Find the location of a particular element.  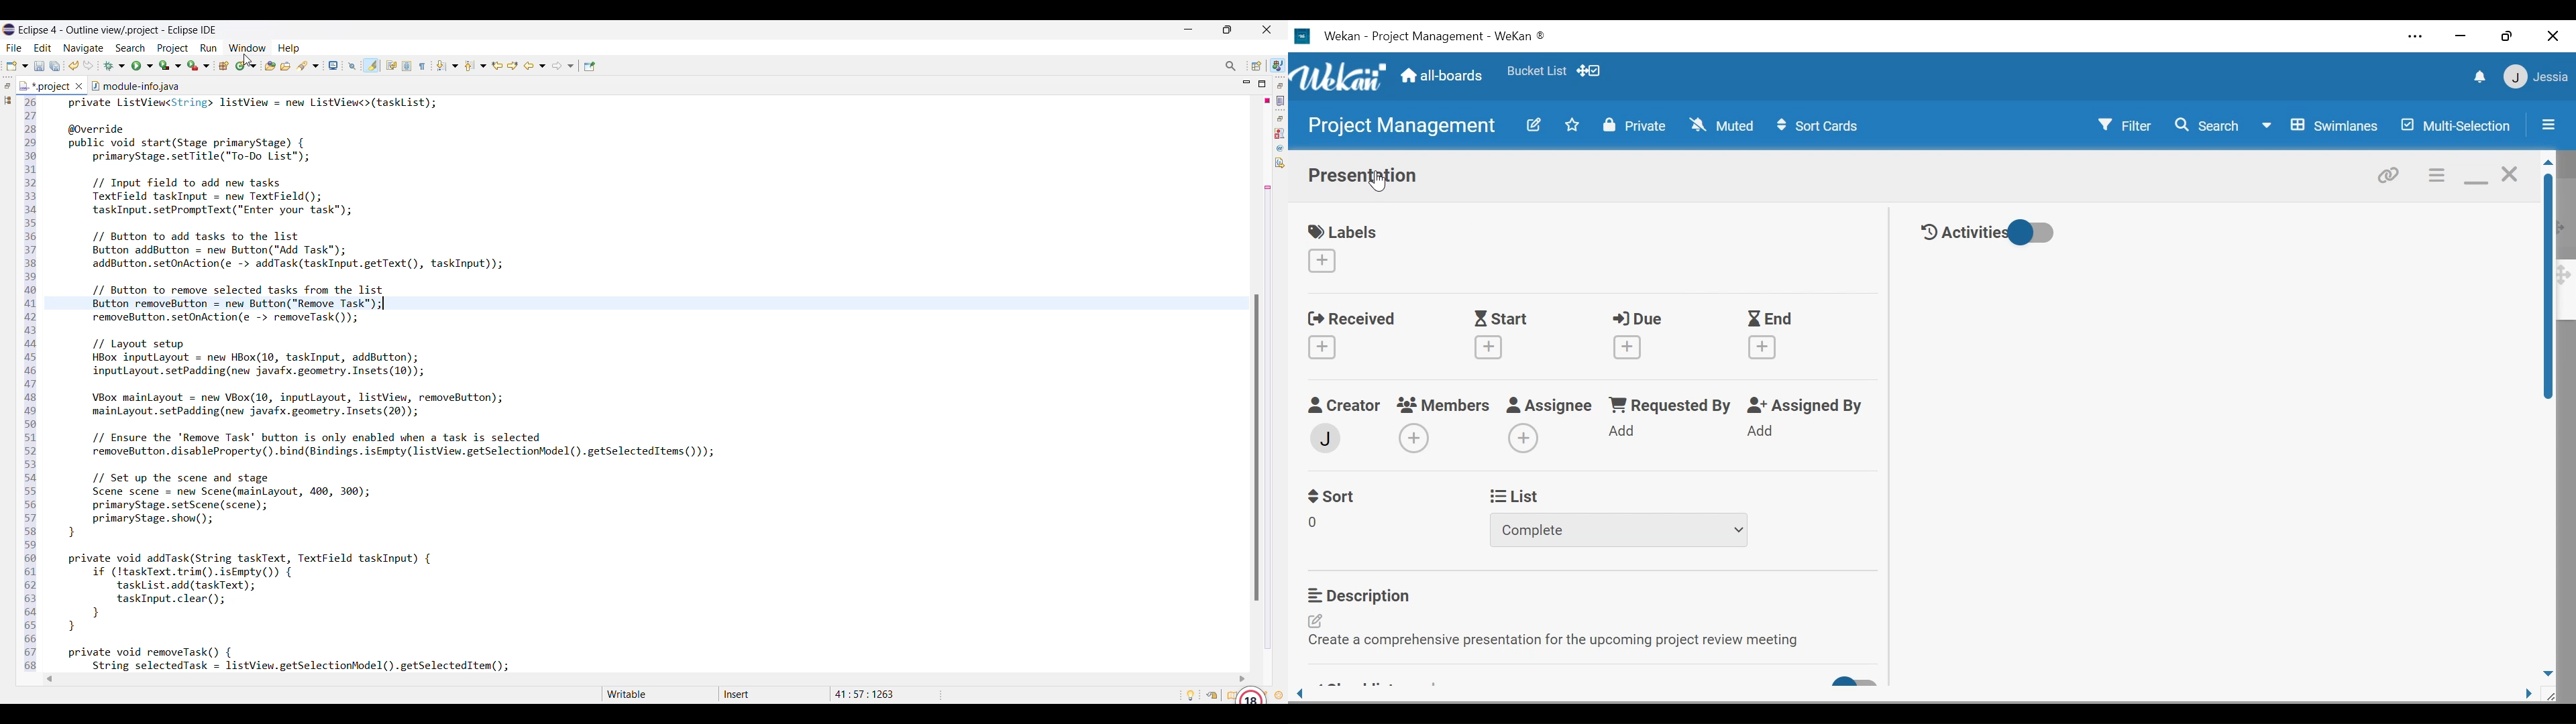

List is located at coordinates (1514, 495).